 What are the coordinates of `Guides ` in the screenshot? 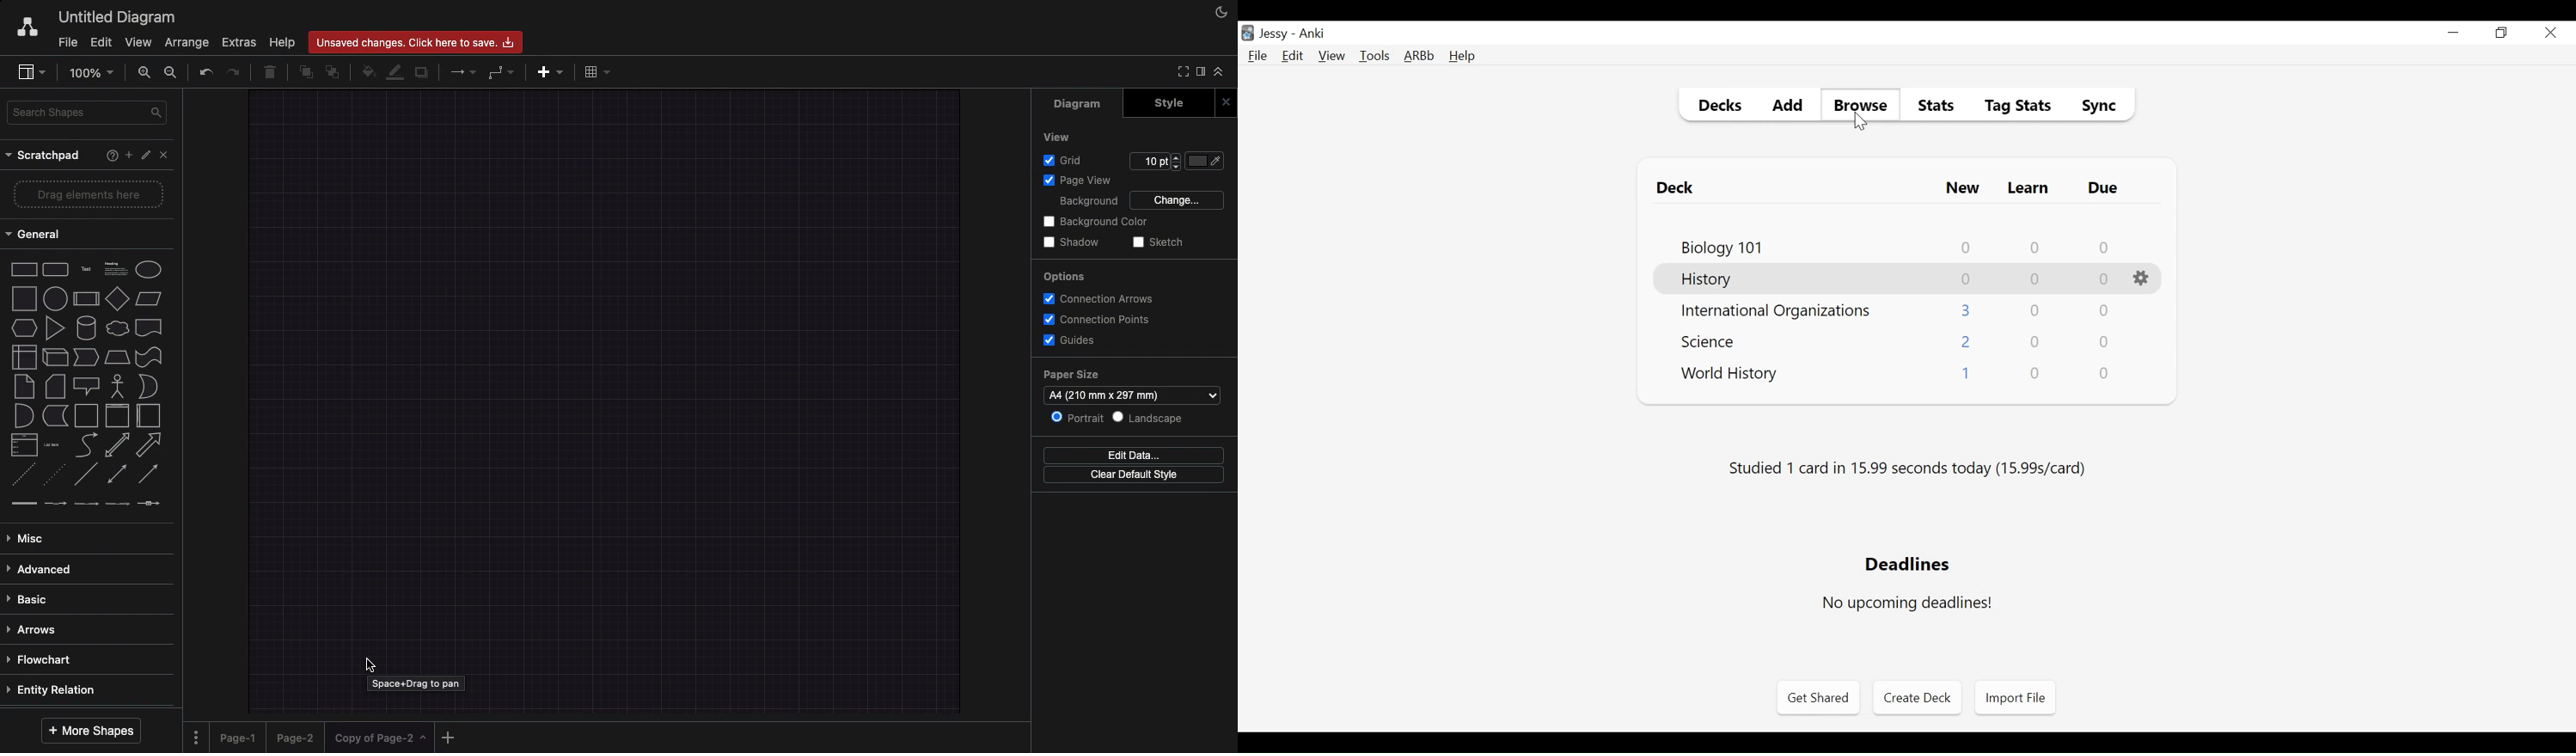 It's located at (1068, 339).